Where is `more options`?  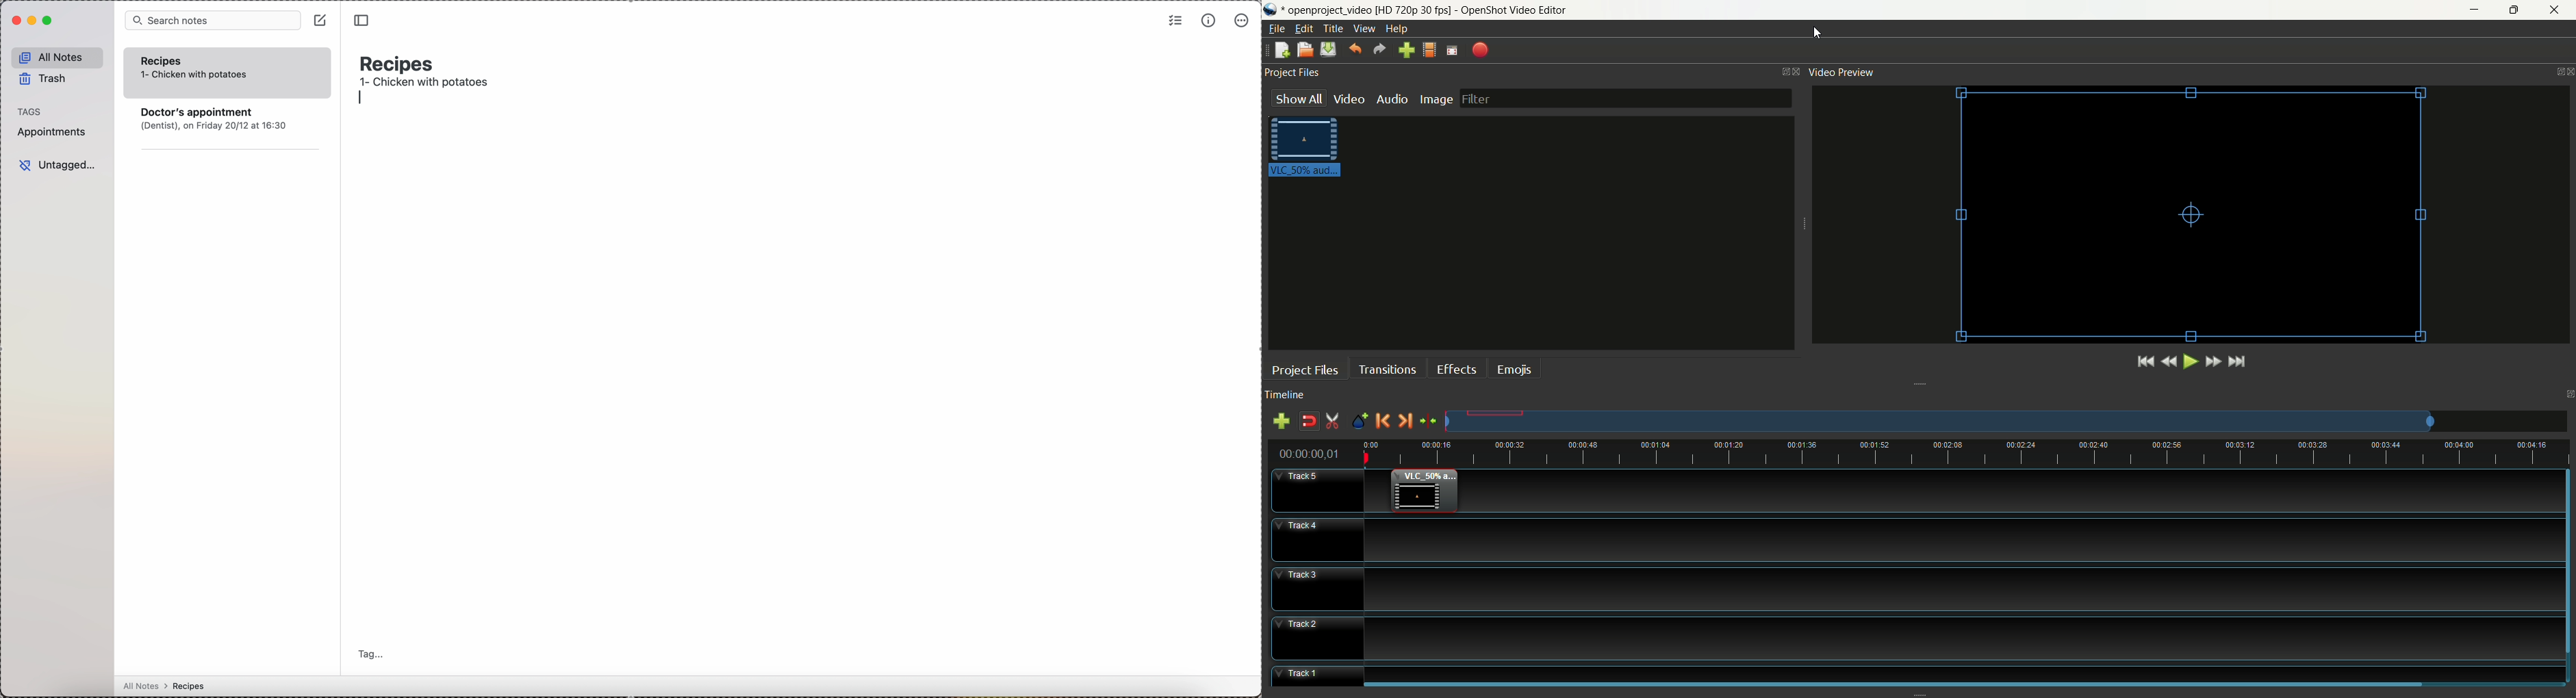 more options is located at coordinates (1240, 21).